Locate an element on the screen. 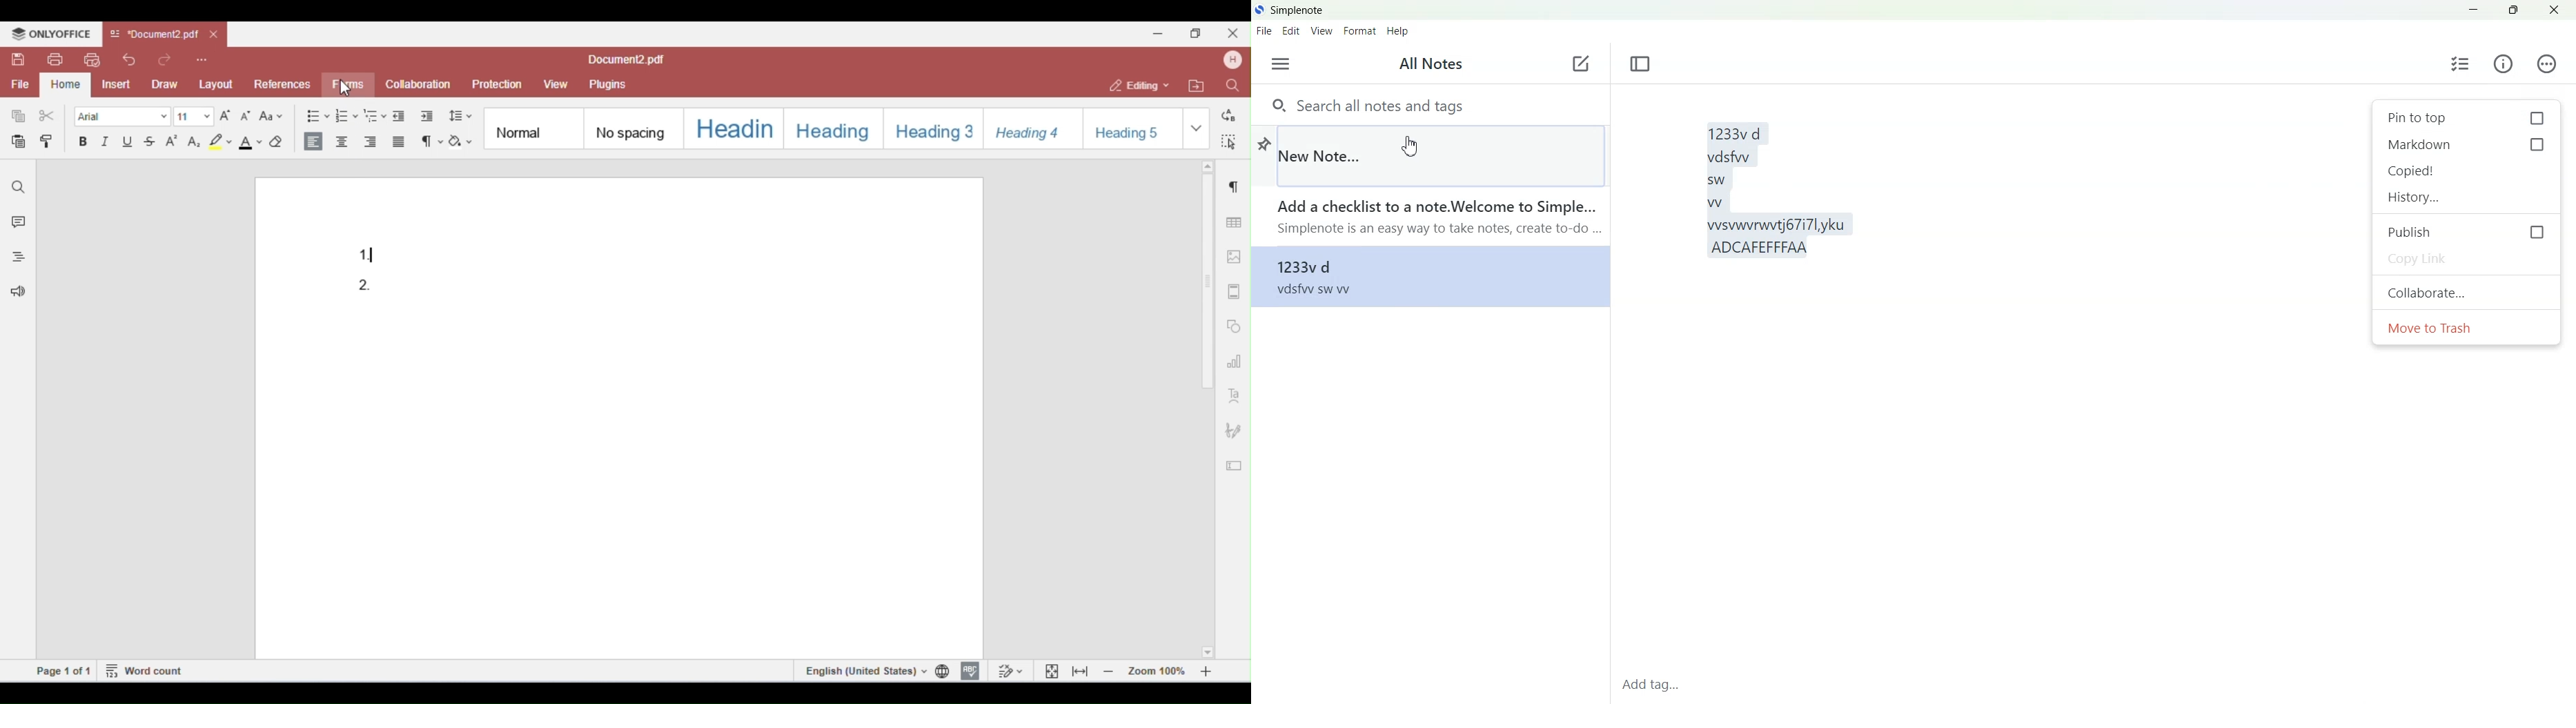  close is located at coordinates (1232, 33).